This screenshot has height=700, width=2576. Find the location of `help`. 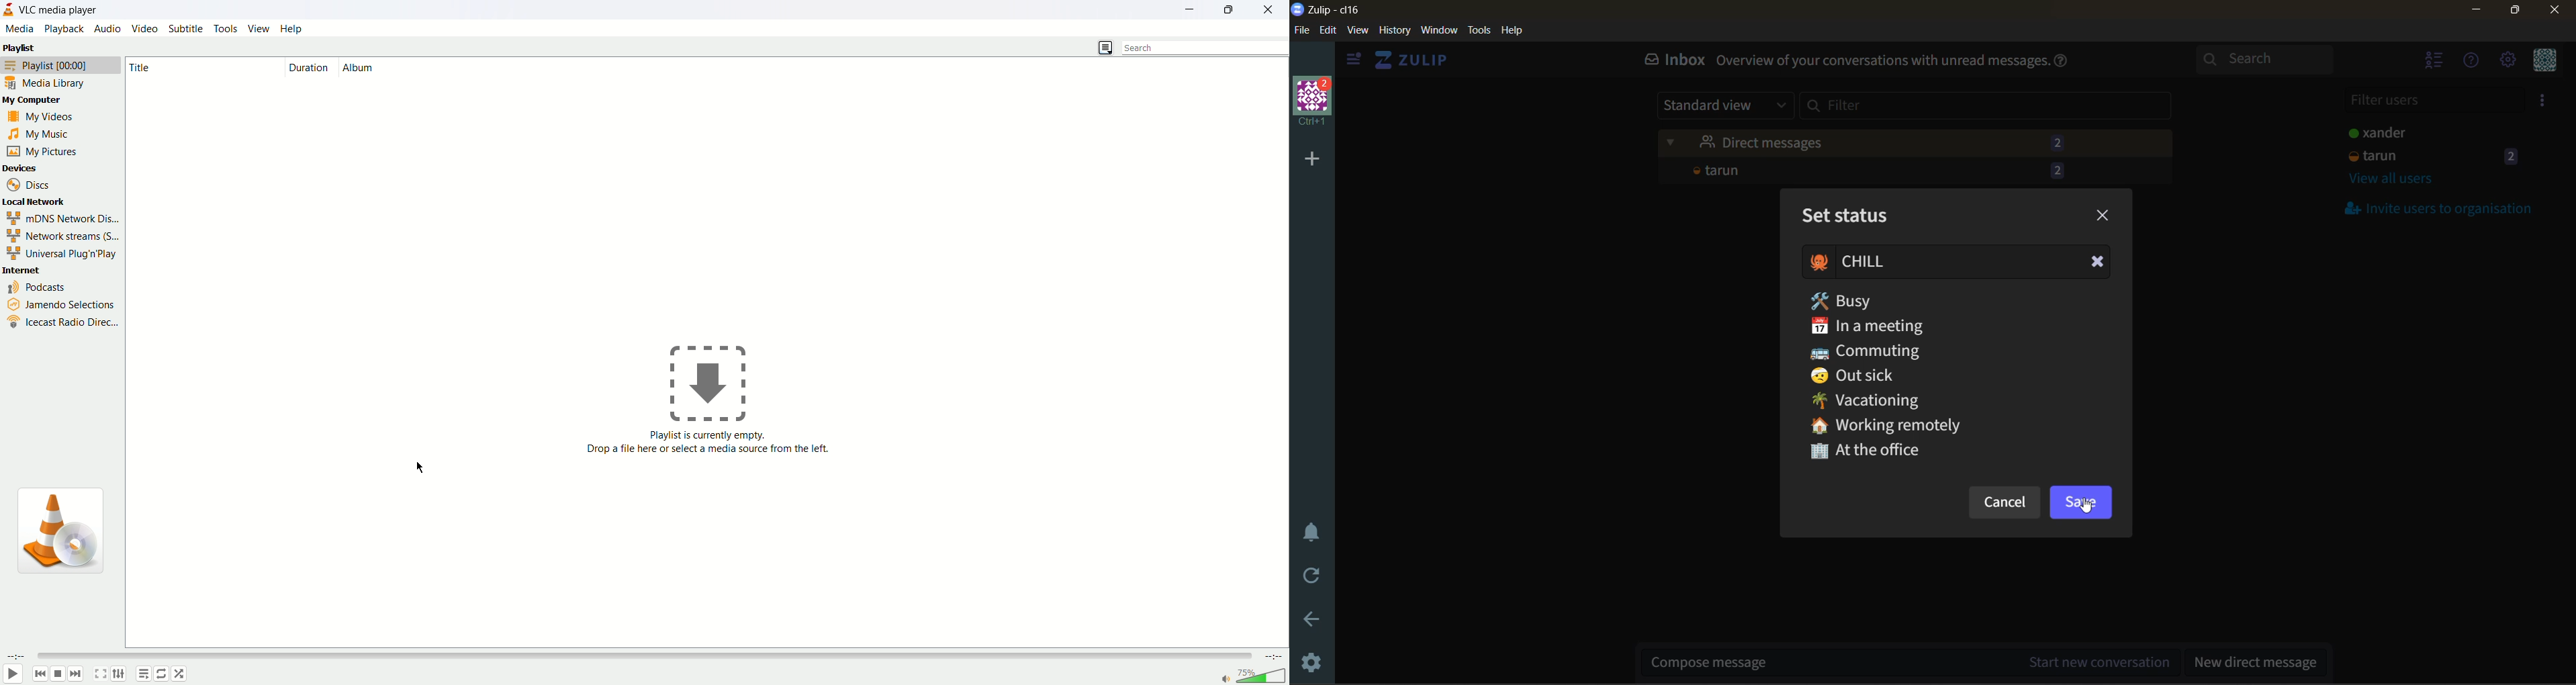

help is located at coordinates (291, 29).